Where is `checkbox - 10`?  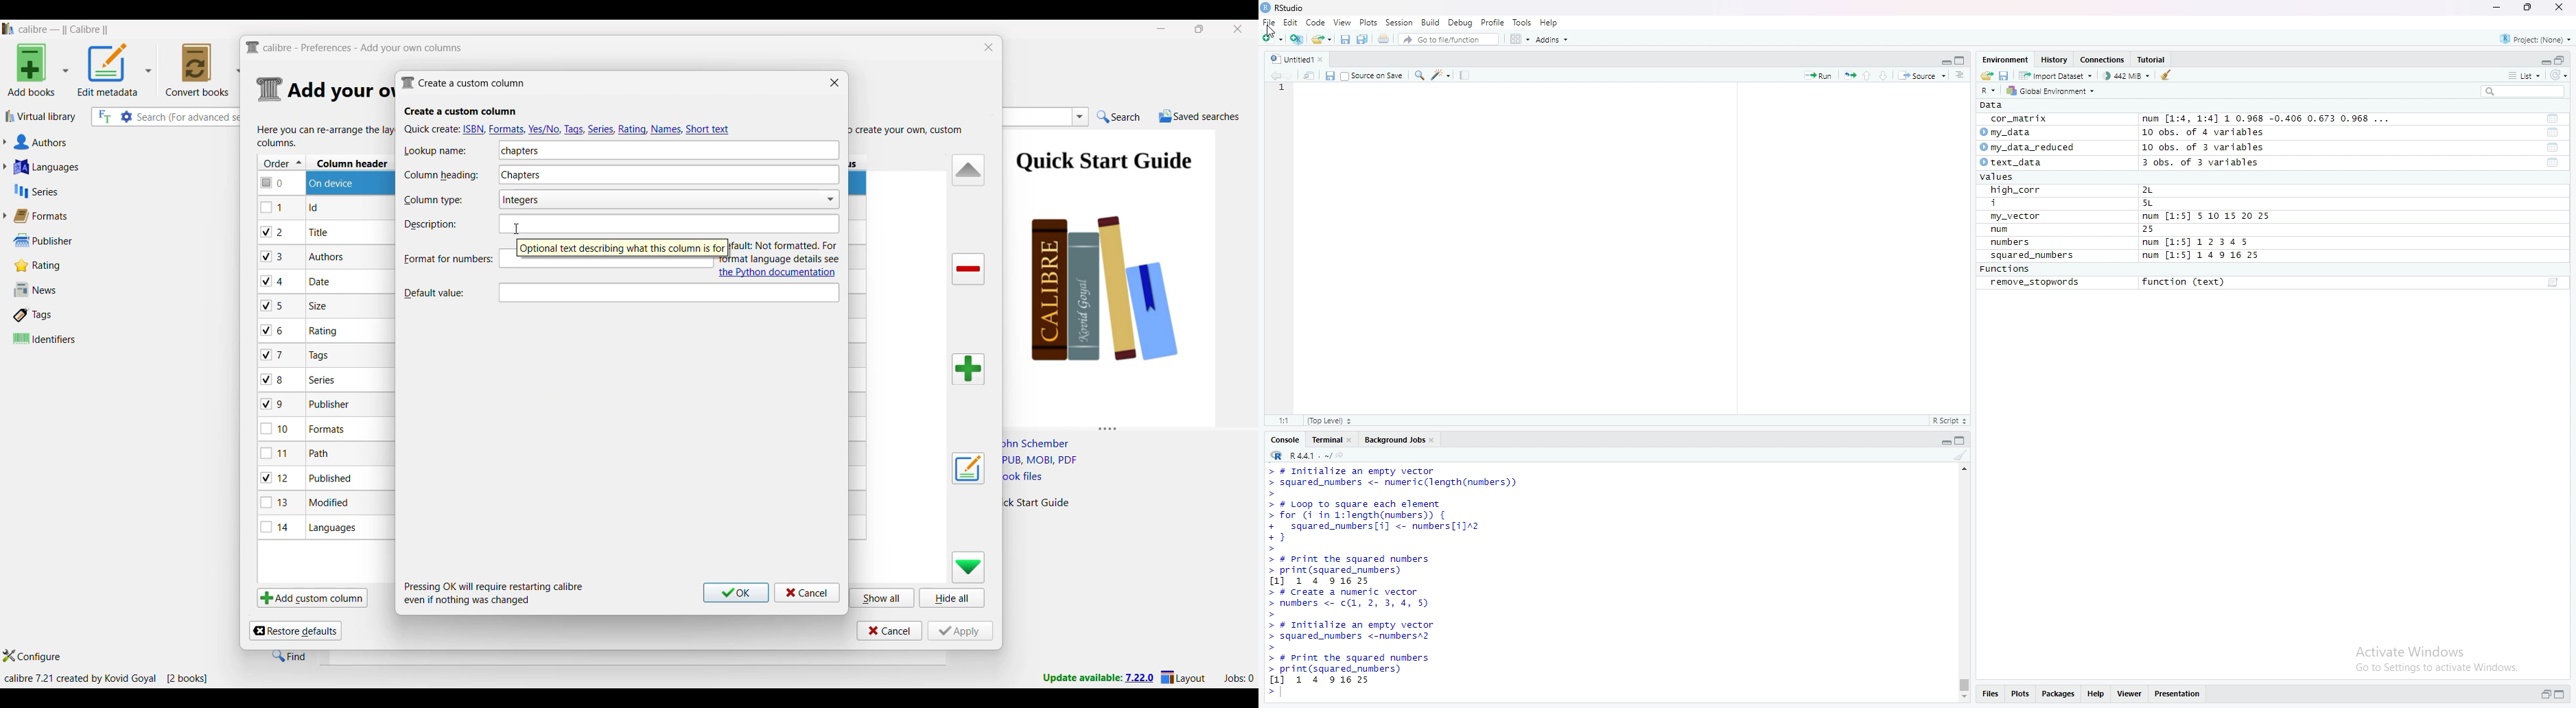
checkbox - 10 is located at coordinates (277, 430).